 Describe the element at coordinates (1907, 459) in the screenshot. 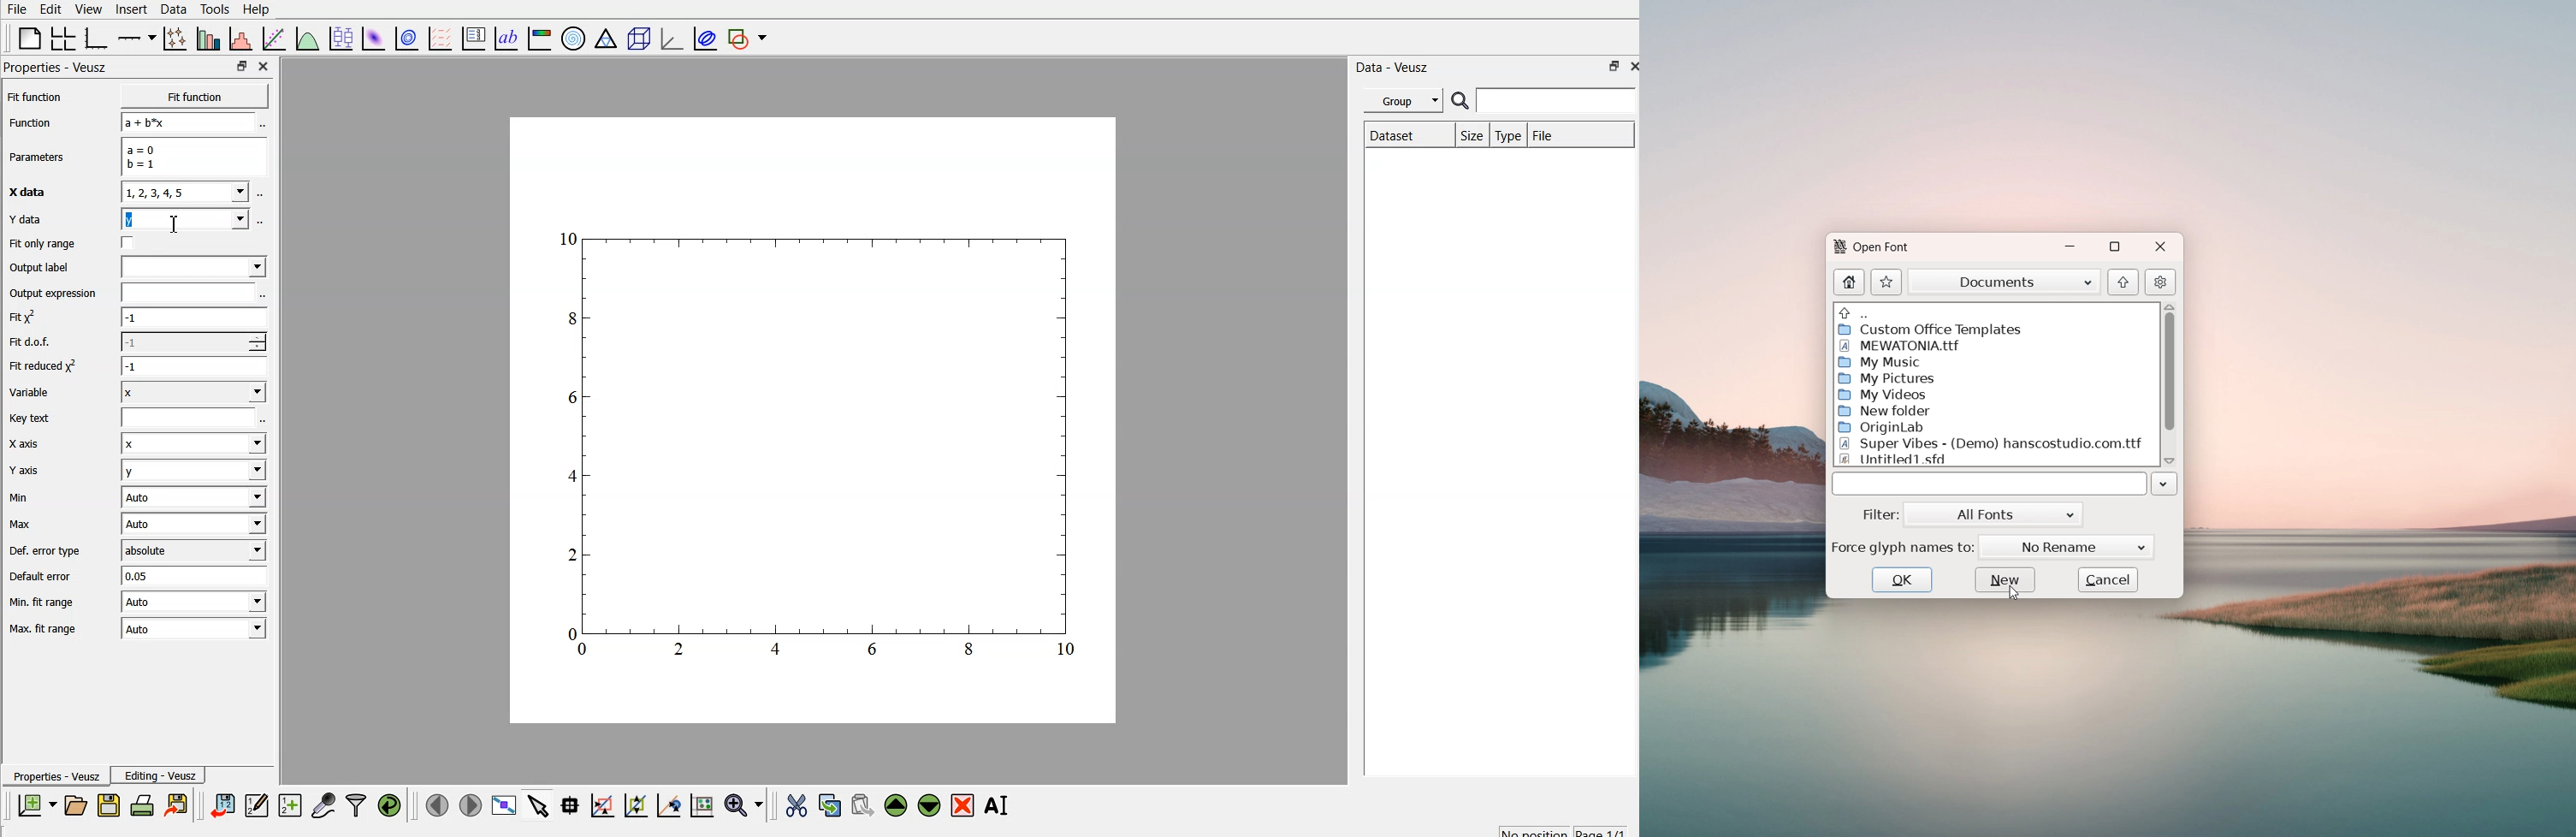

I see `Intitled1 sfd` at that location.